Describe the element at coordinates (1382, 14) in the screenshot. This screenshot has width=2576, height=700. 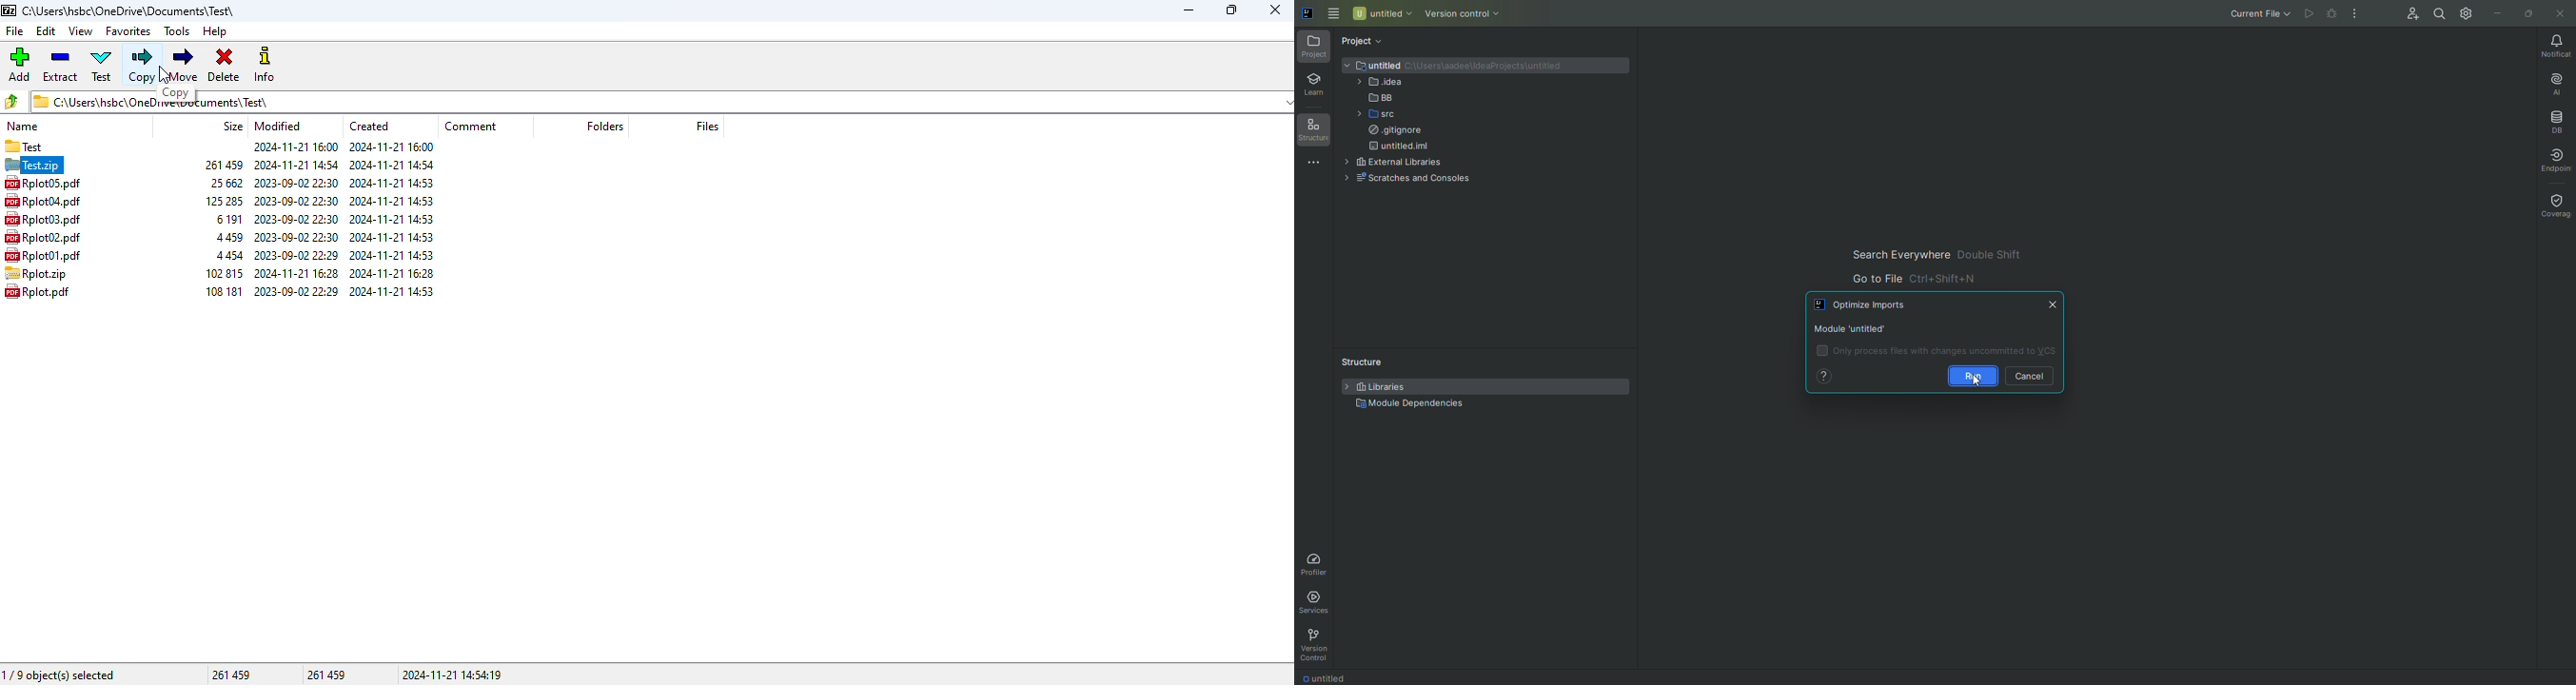
I see `Untitled` at that location.